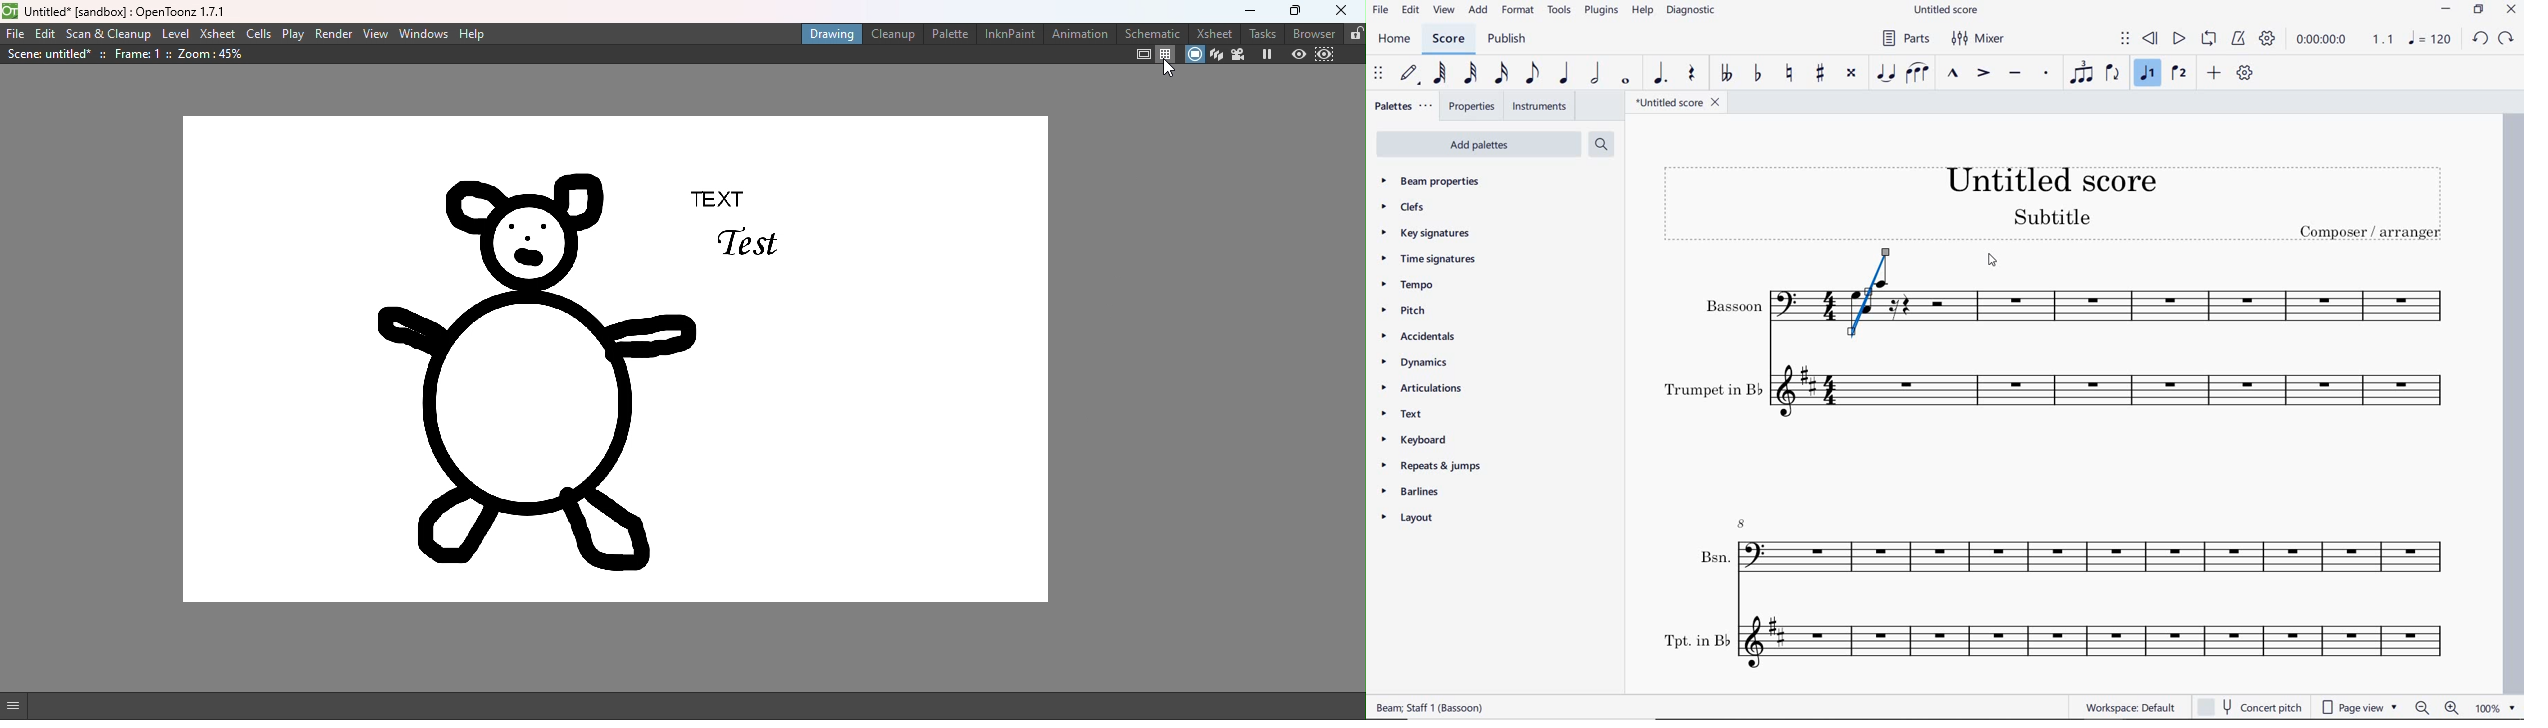  What do you see at coordinates (1431, 709) in the screenshot?
I see `score description` at bounding box center [1431, 709].